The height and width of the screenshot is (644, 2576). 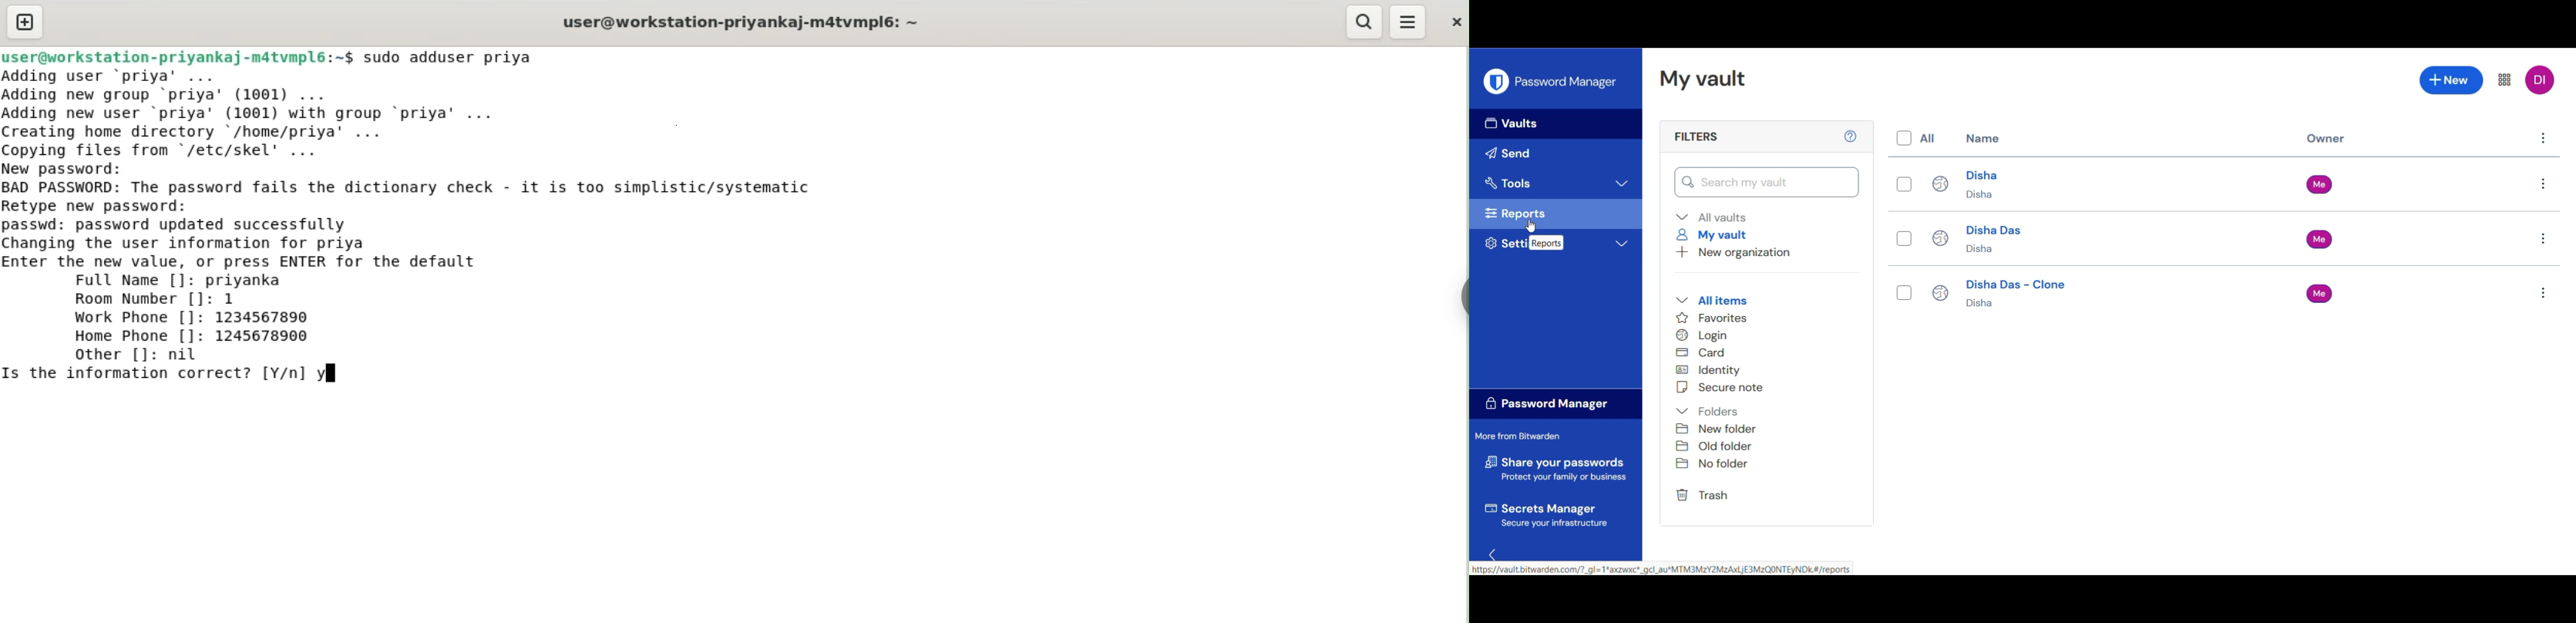 What do you see at coordinates (2323, 183) in the screenshot?
I see `disha login entry owner` at bounding box center [2323, 183].